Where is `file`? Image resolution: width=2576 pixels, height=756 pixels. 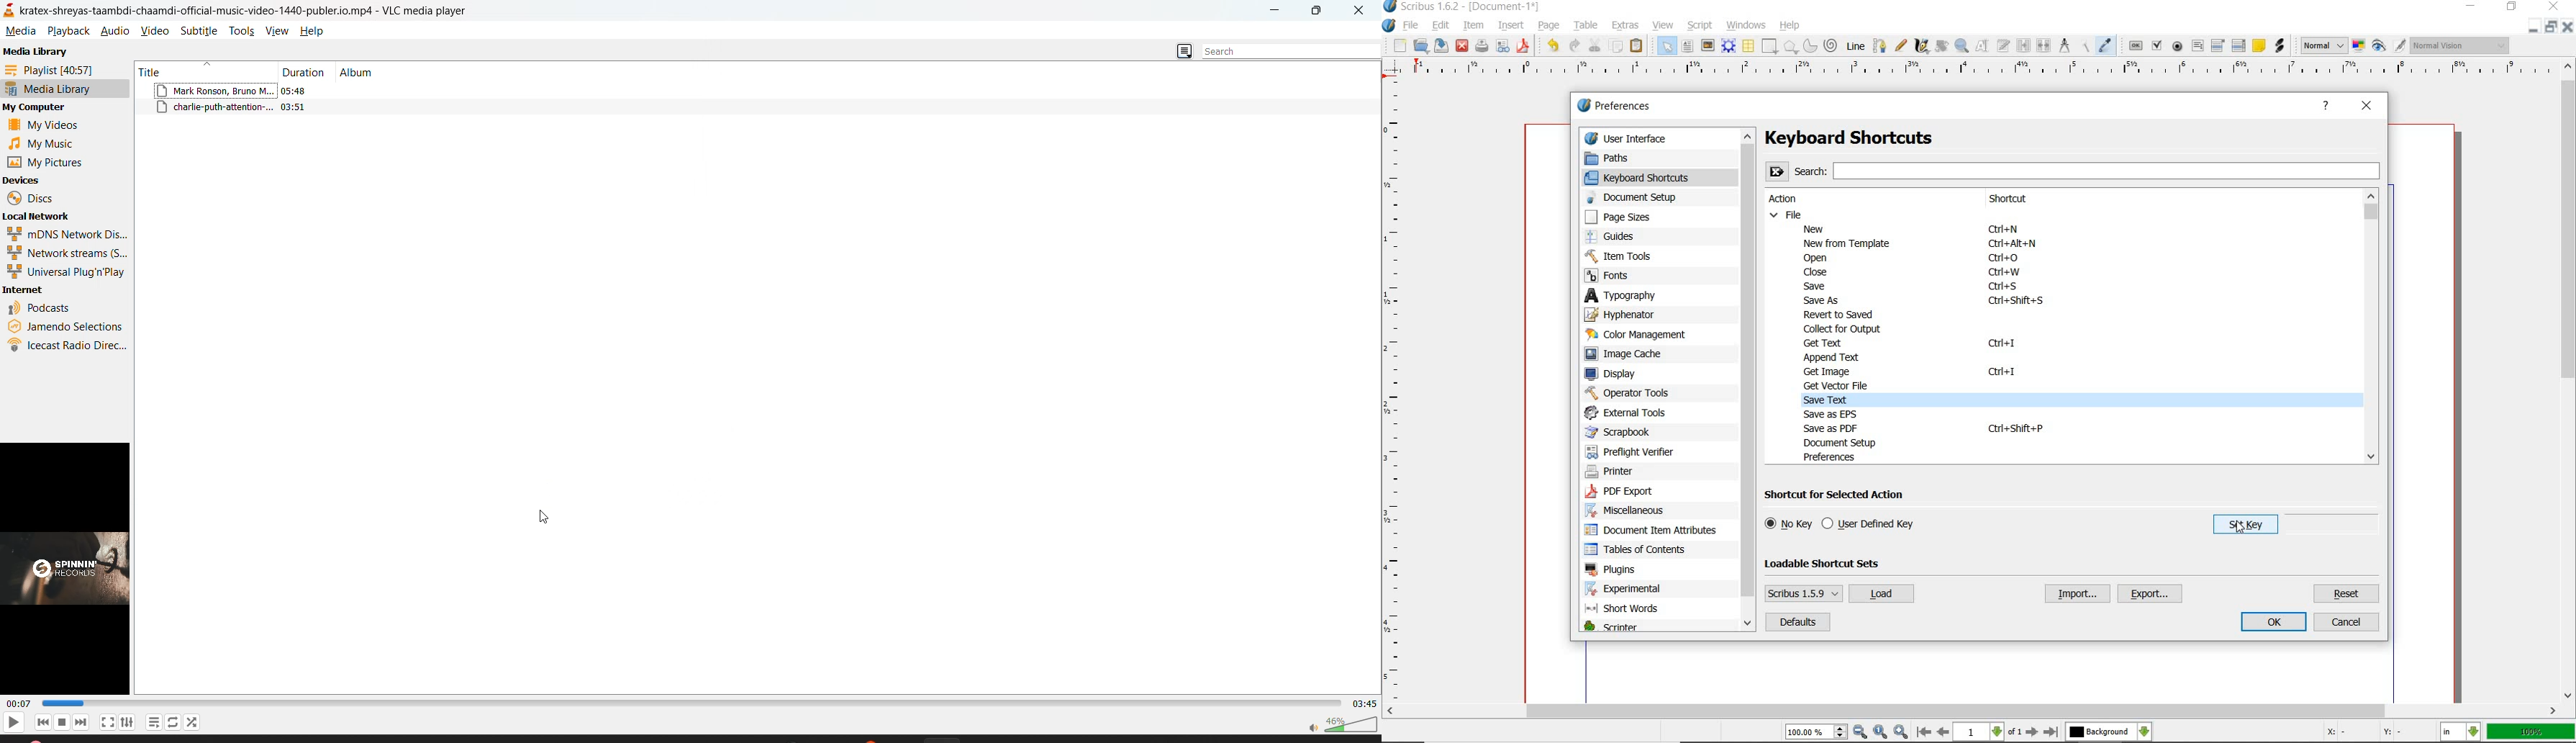 file is located at coordinates (1414, 26).